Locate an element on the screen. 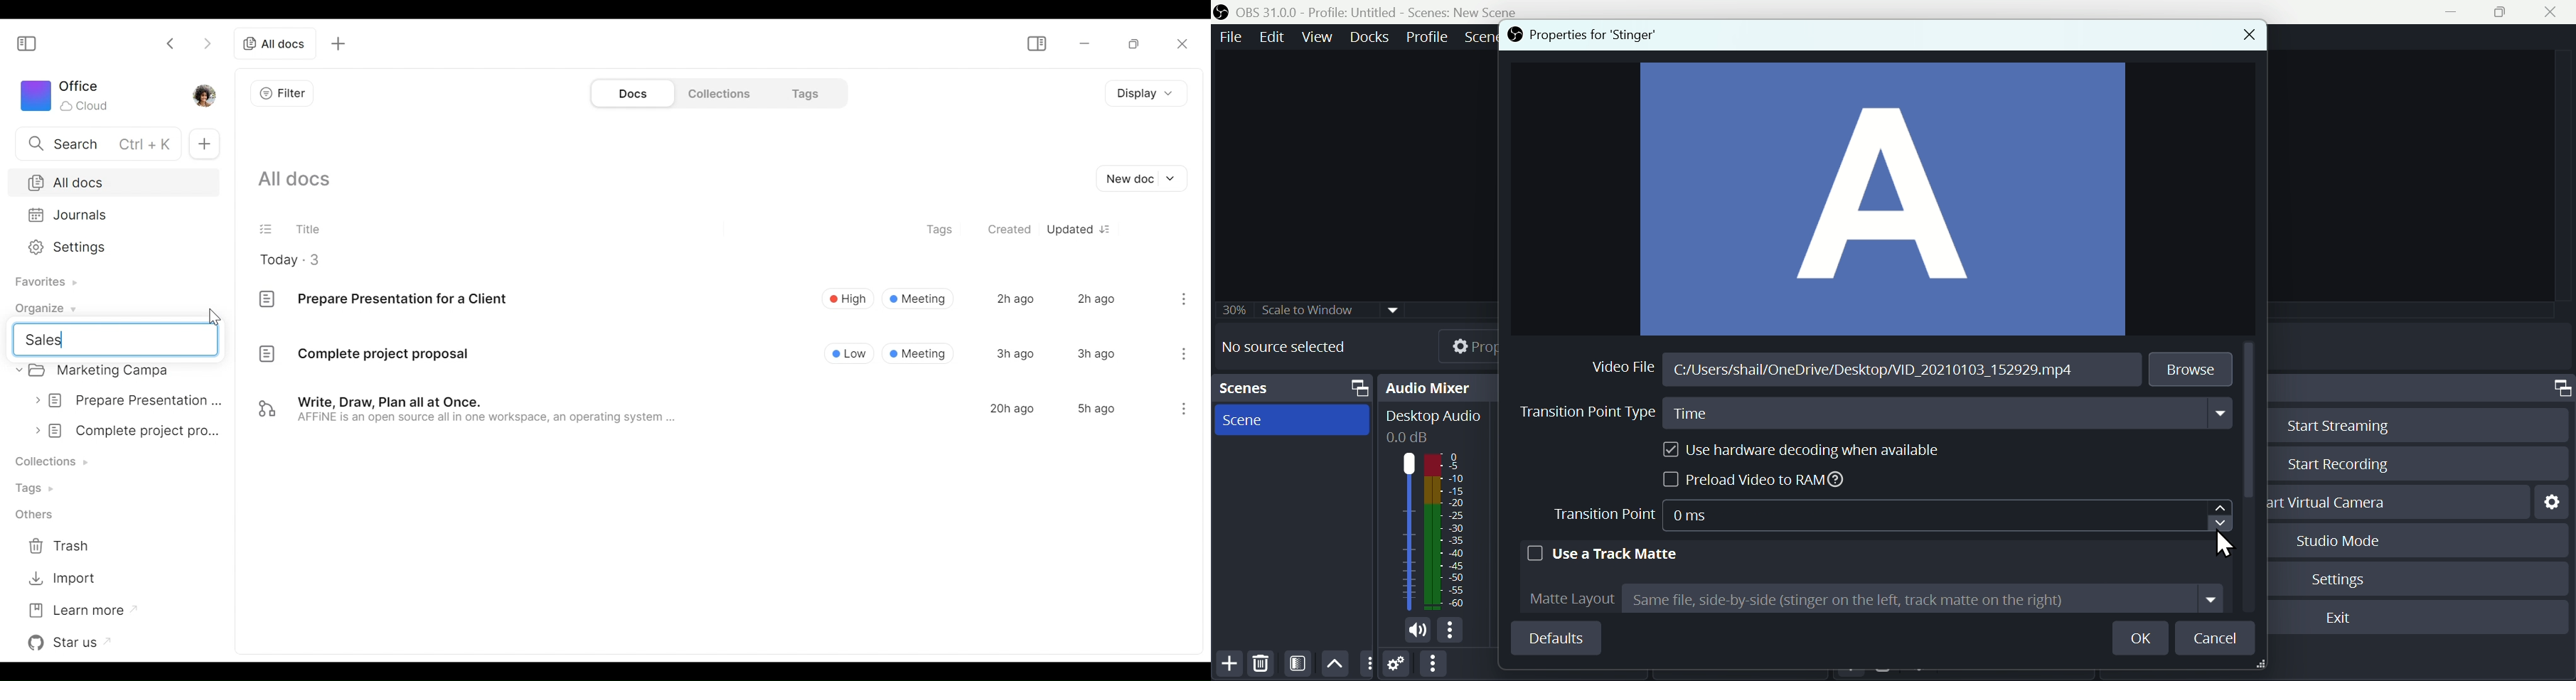 This screenshot has width=2576, height=700. All Docs is located at coordinates (112, 182).